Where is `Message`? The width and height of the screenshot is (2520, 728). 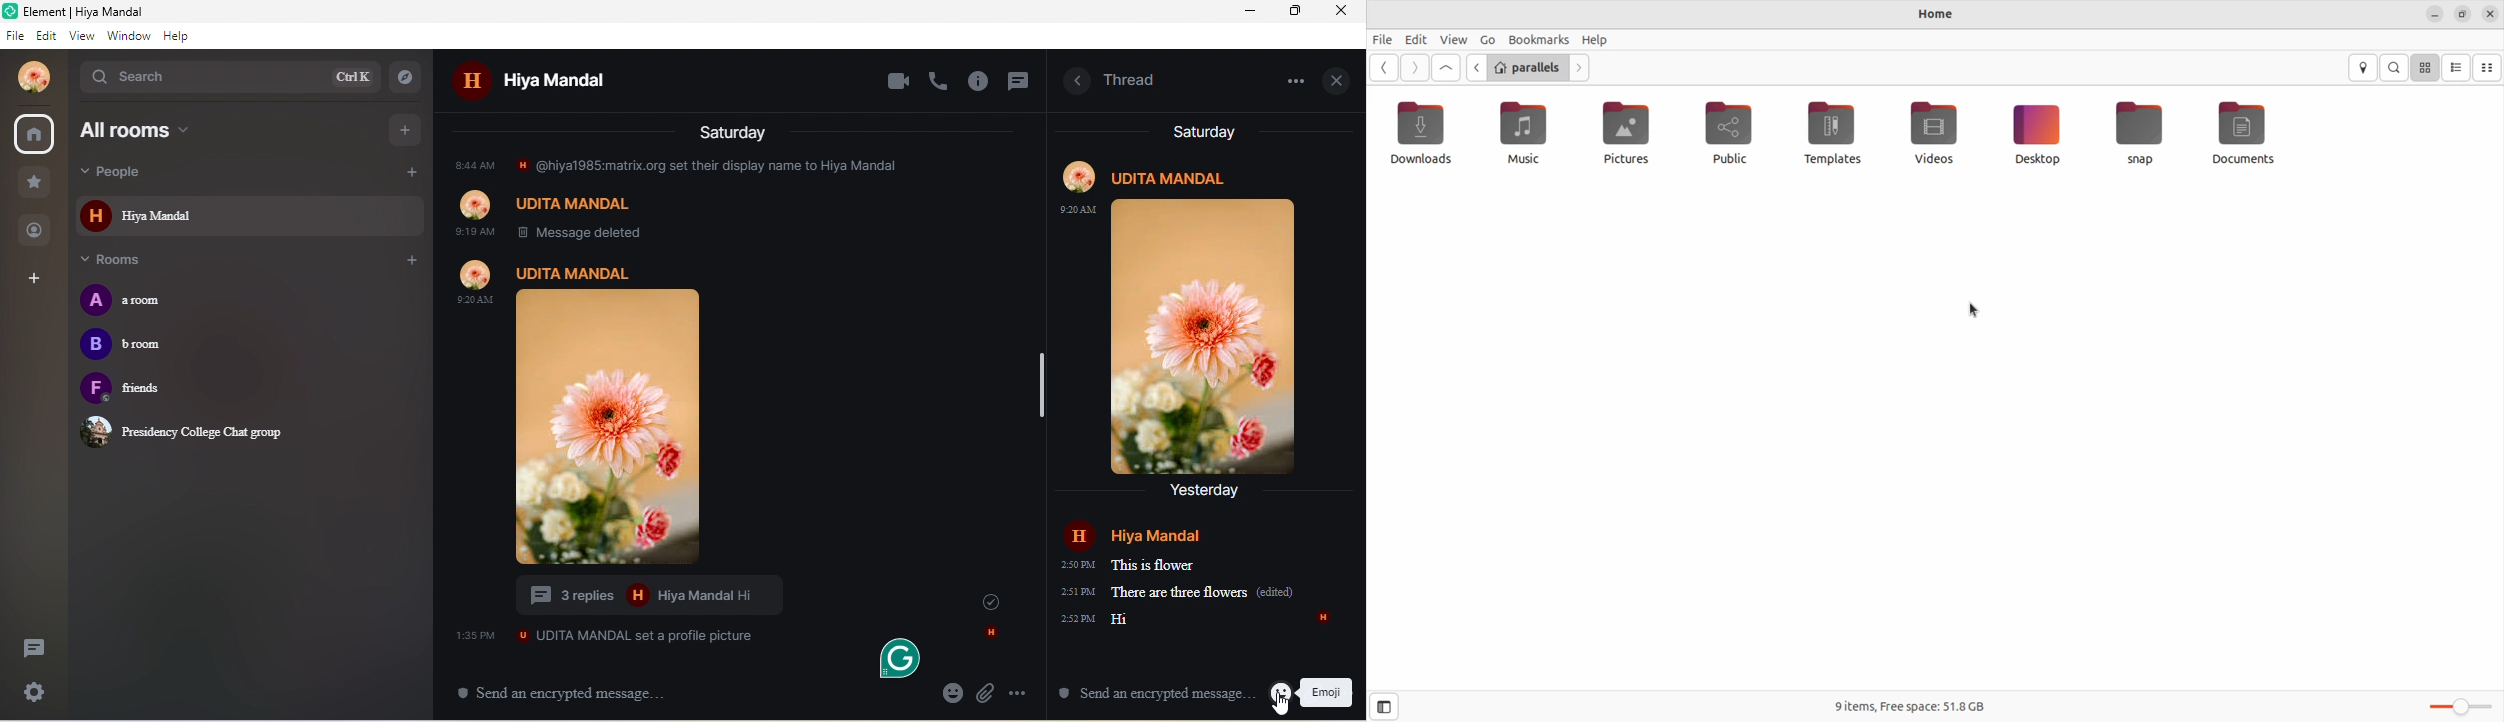 Message is located at coordinates (611, 635).